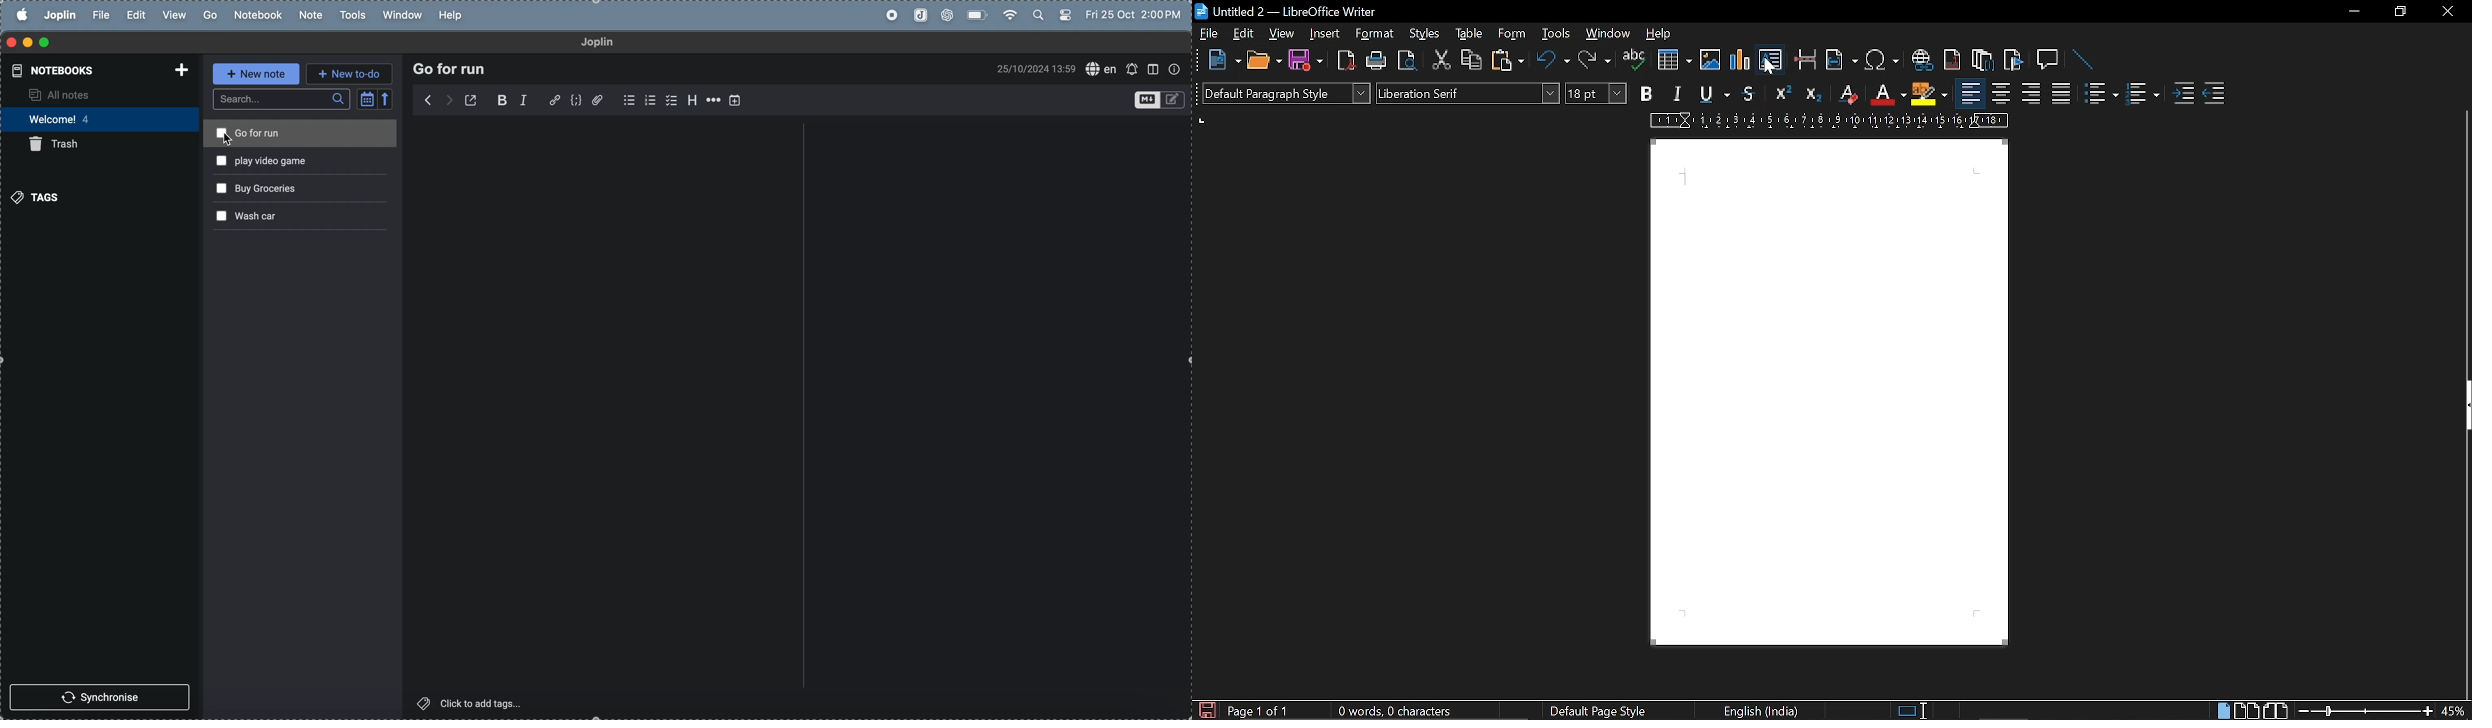 Image resolution: width=2492 pixels, height=728 pixels. Describe the element at coordinates (612, 43) in the screenshot. I see `joplin title` at that location.